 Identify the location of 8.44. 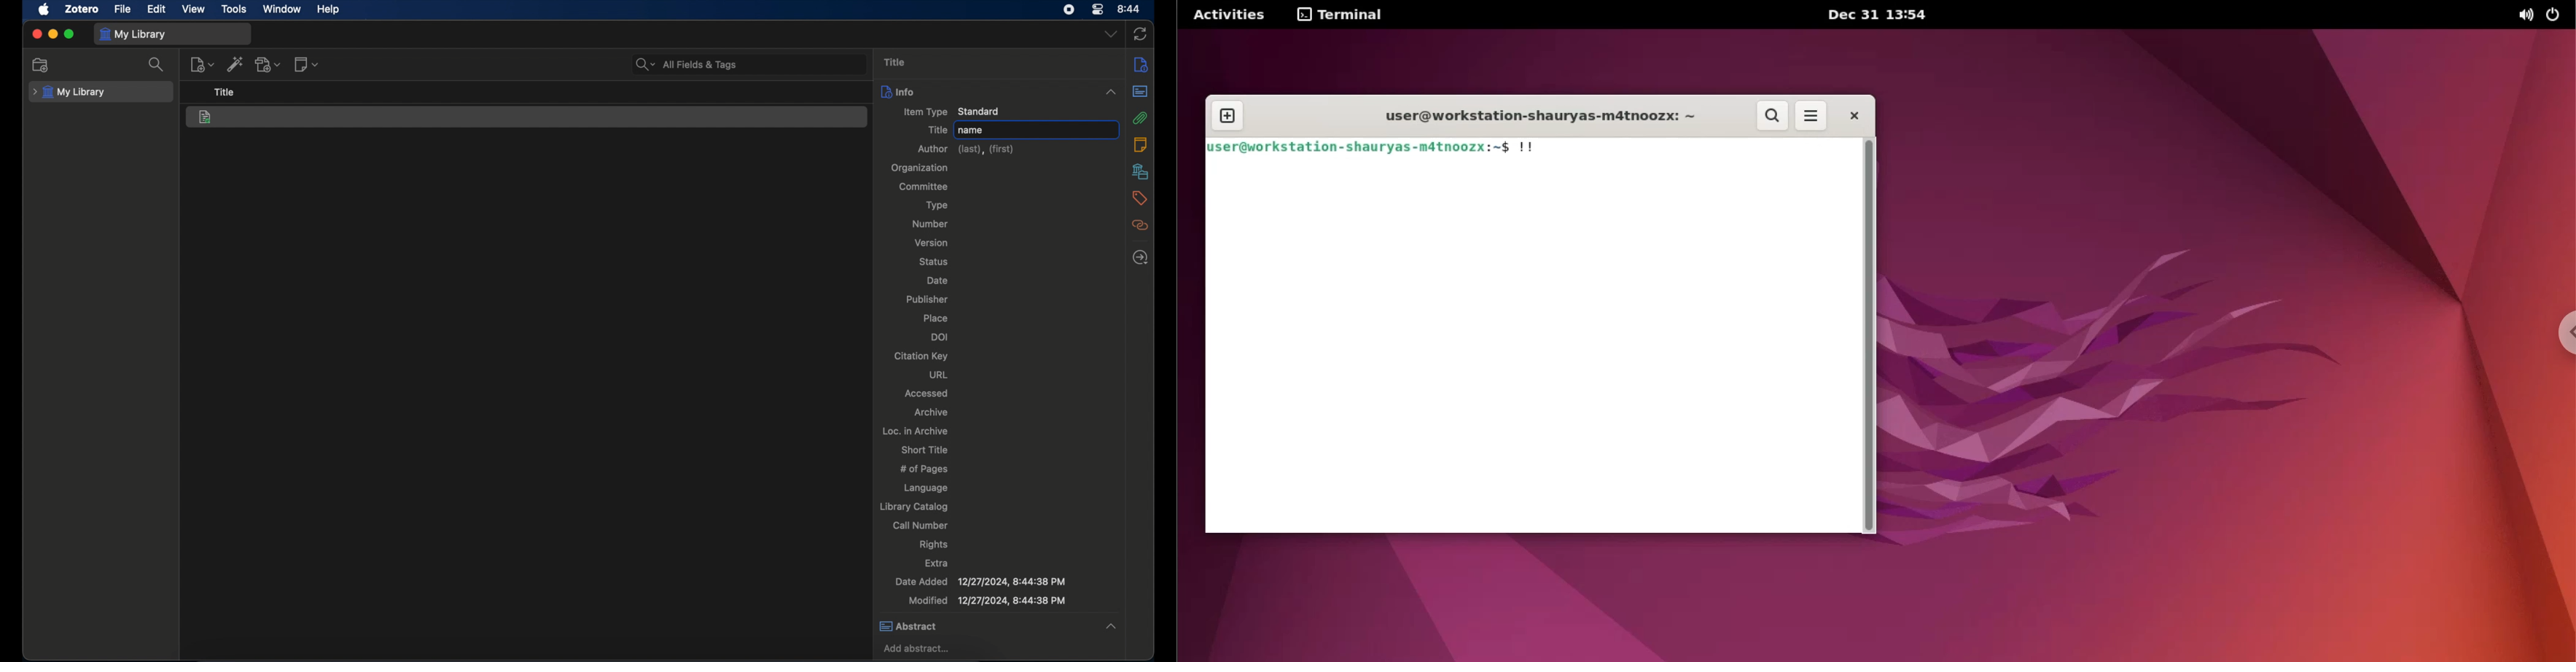
(1130, 8).